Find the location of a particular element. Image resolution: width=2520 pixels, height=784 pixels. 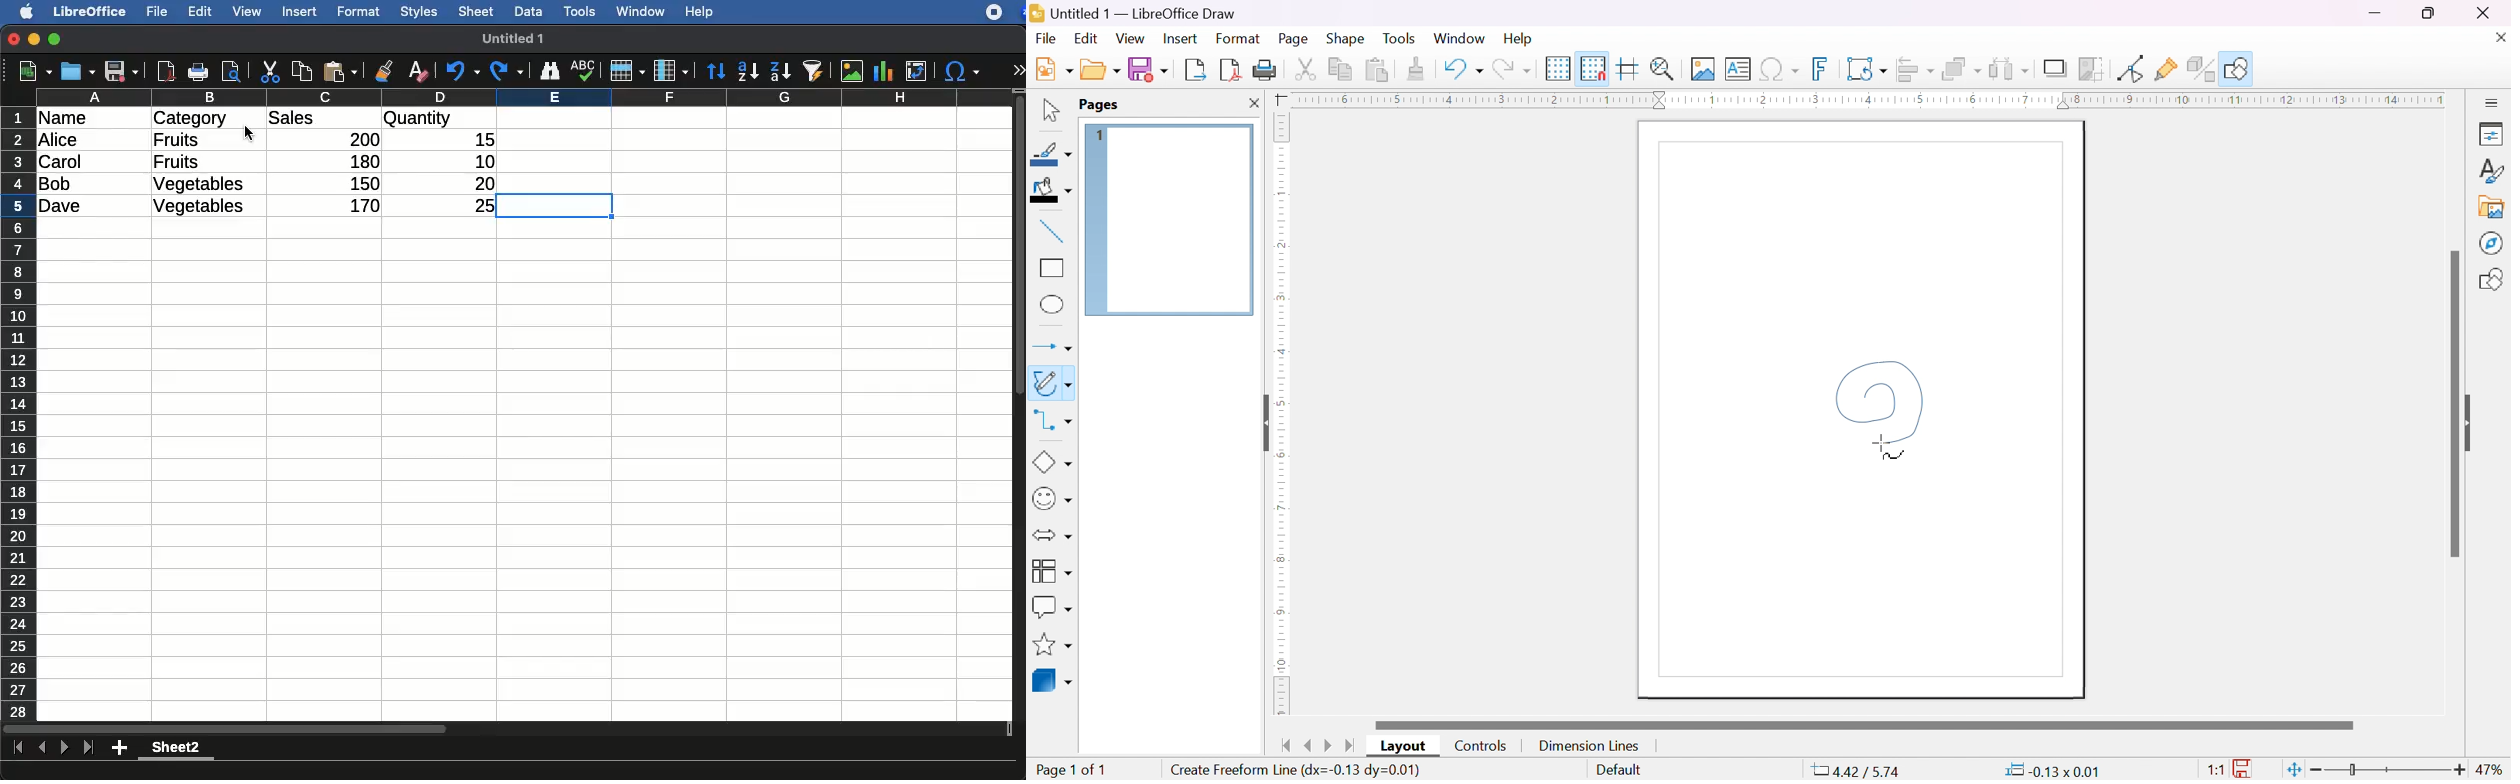

slide master name. Right-click for list or click for dialog. is located at coordinates (1619, 771).